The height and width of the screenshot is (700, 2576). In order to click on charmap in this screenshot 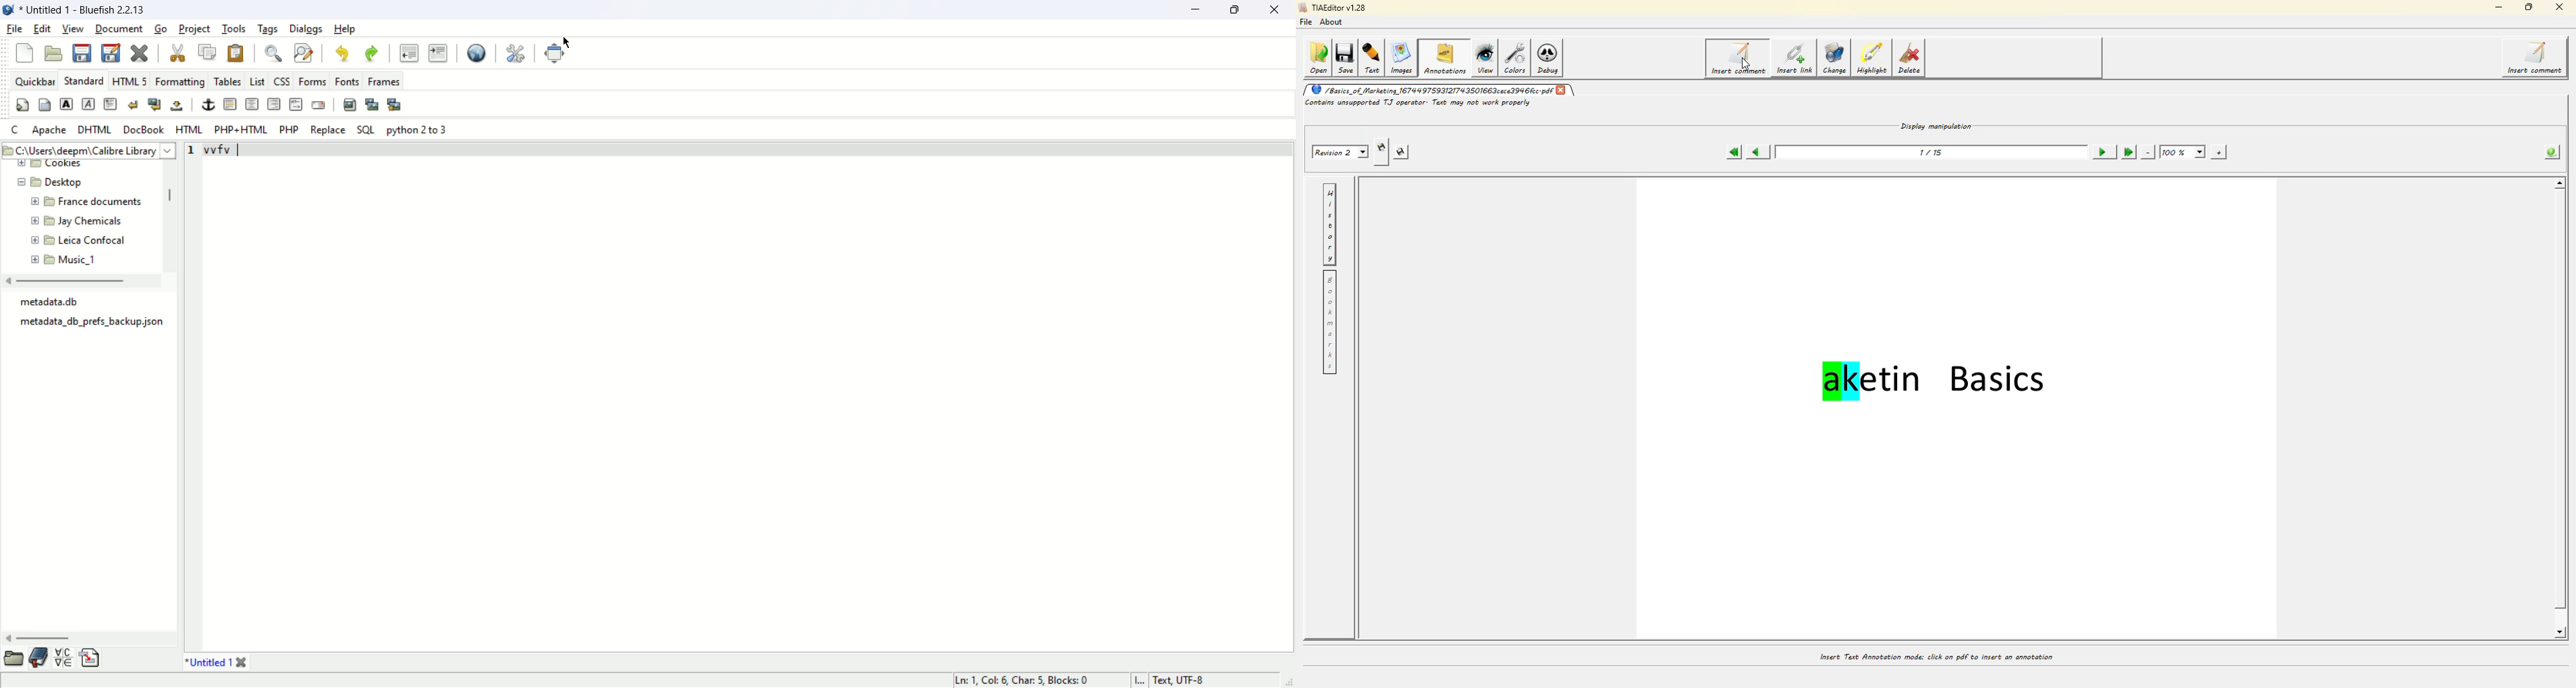, I will do `click(62, 660)`.